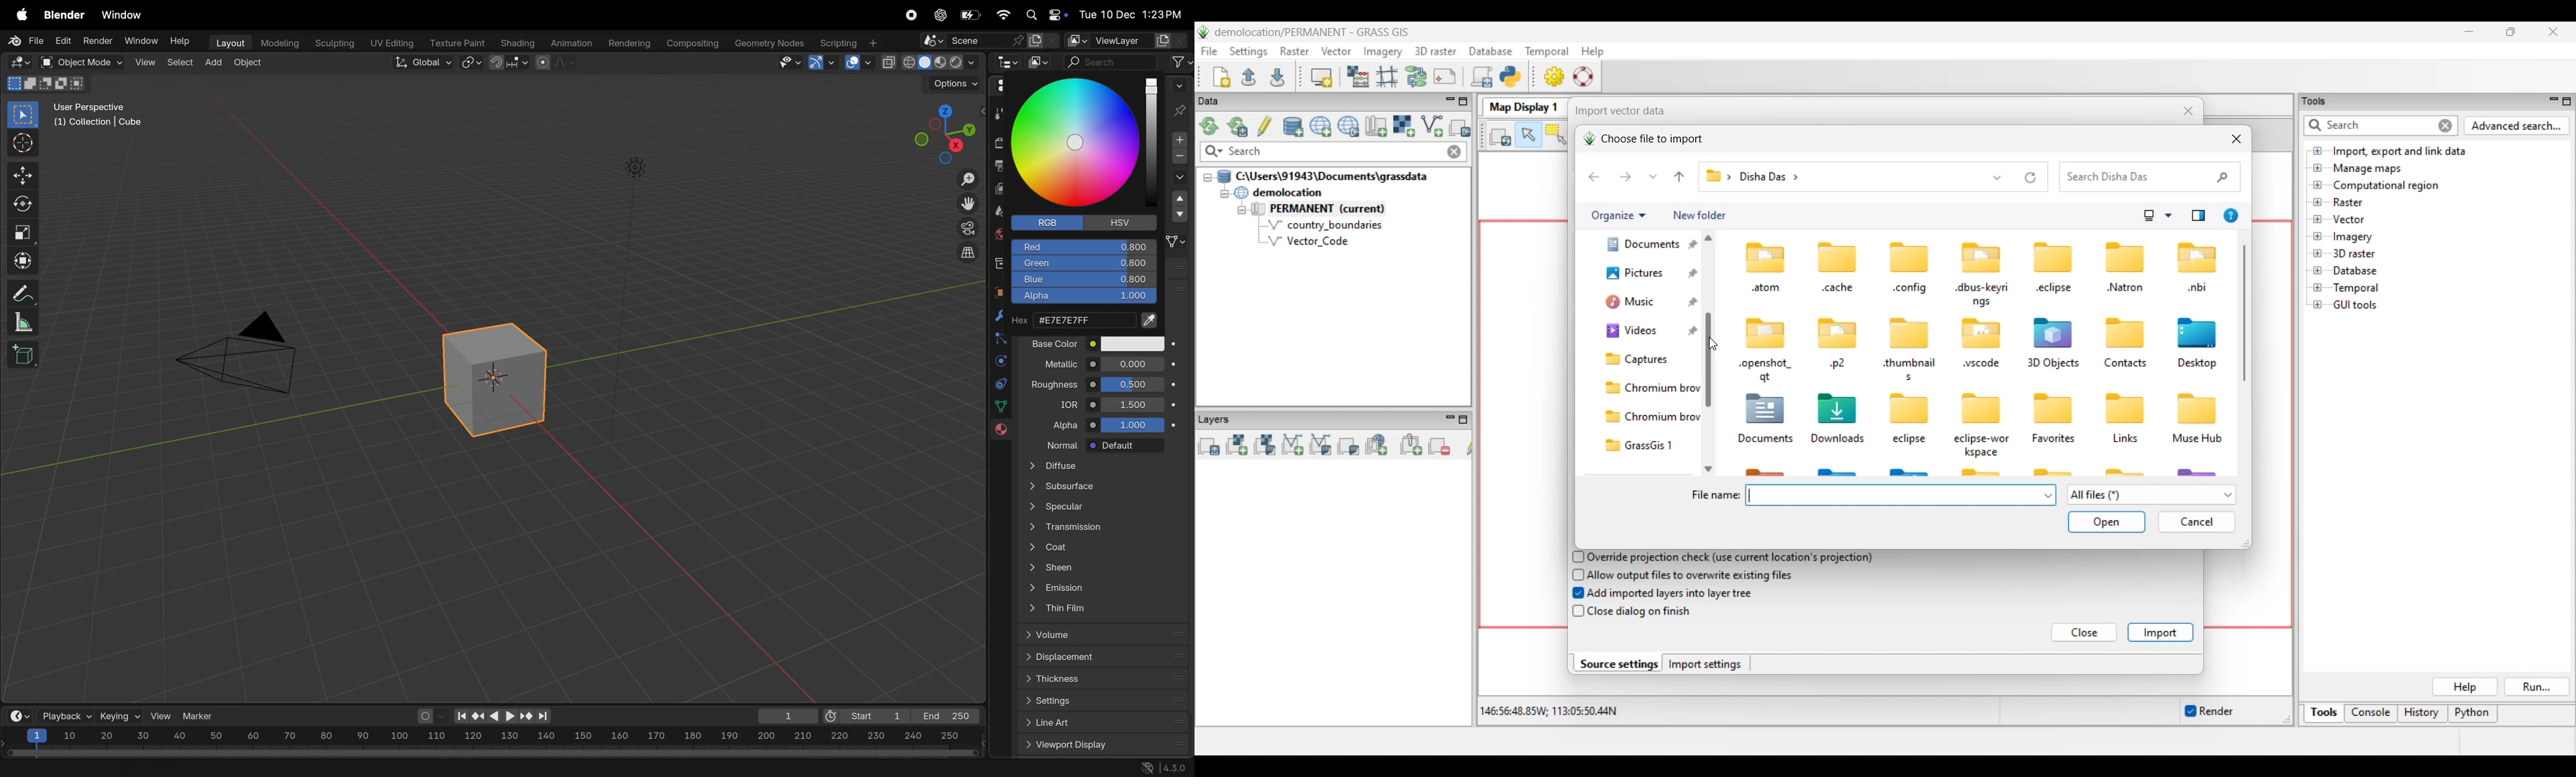 This screenshot has width=2576, height=784. What do you see at coordinates (202, 715) in the screenshot?
I see `marker` at bounding box center [202, 715].